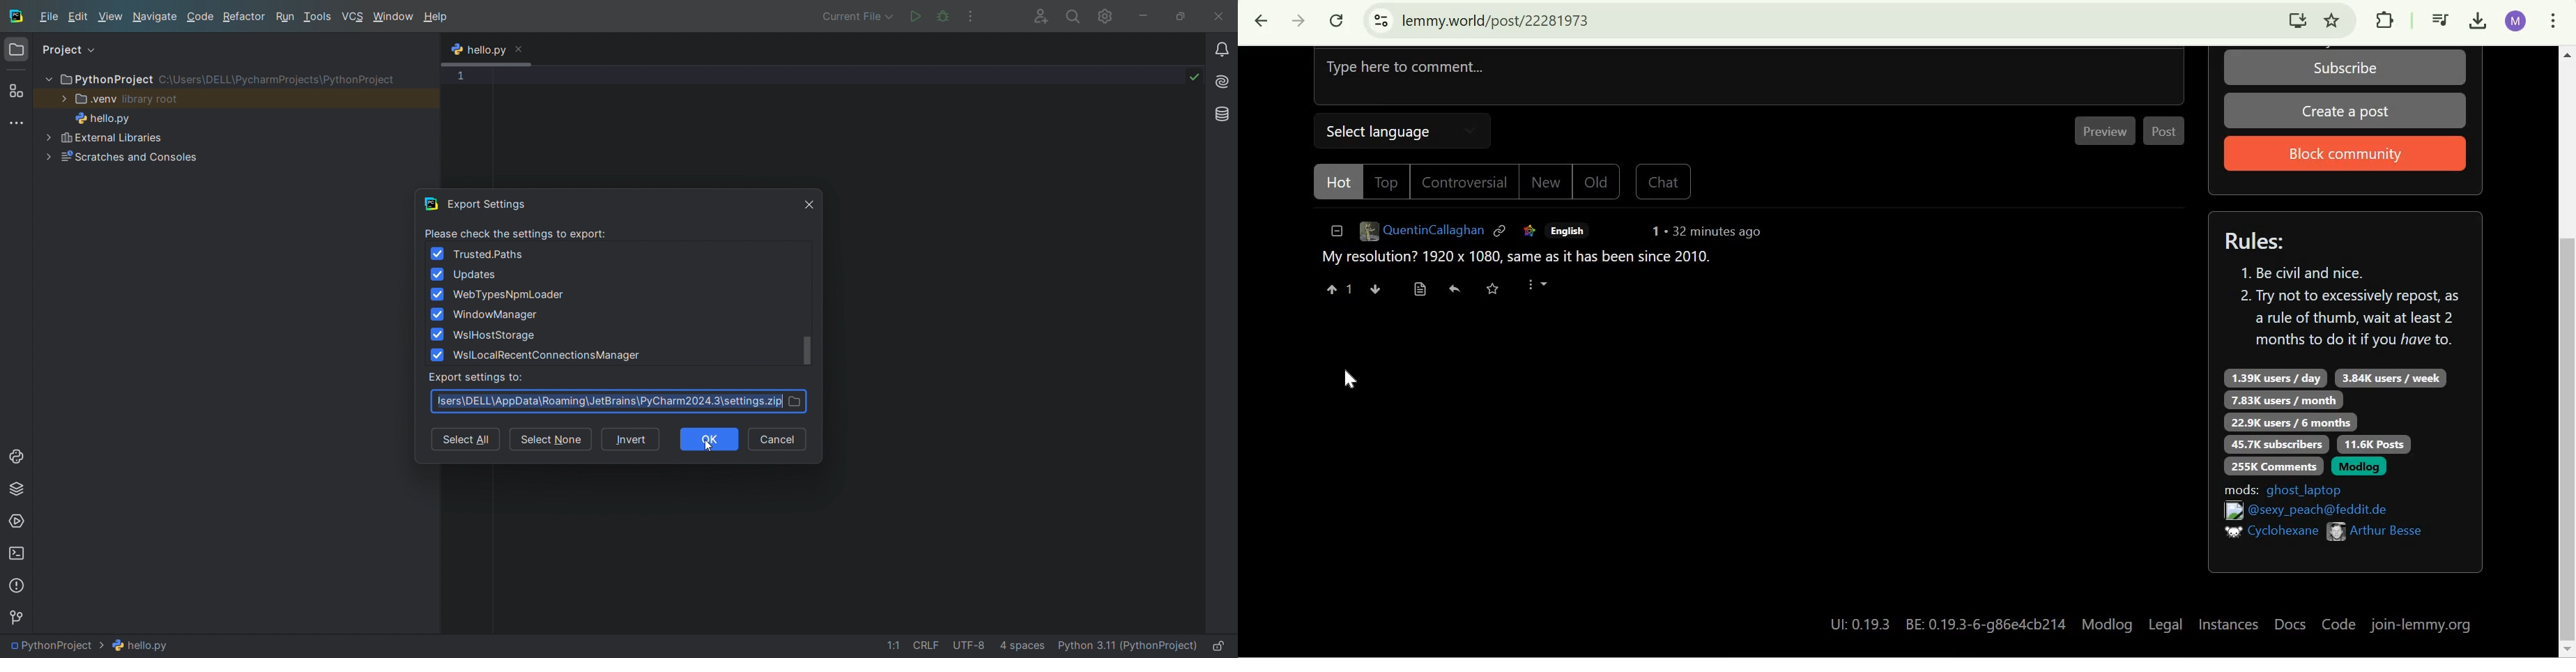  What do you see at coordinates (393, 17) in the screenshot?
I see `window` at bounding box center [393, 17].